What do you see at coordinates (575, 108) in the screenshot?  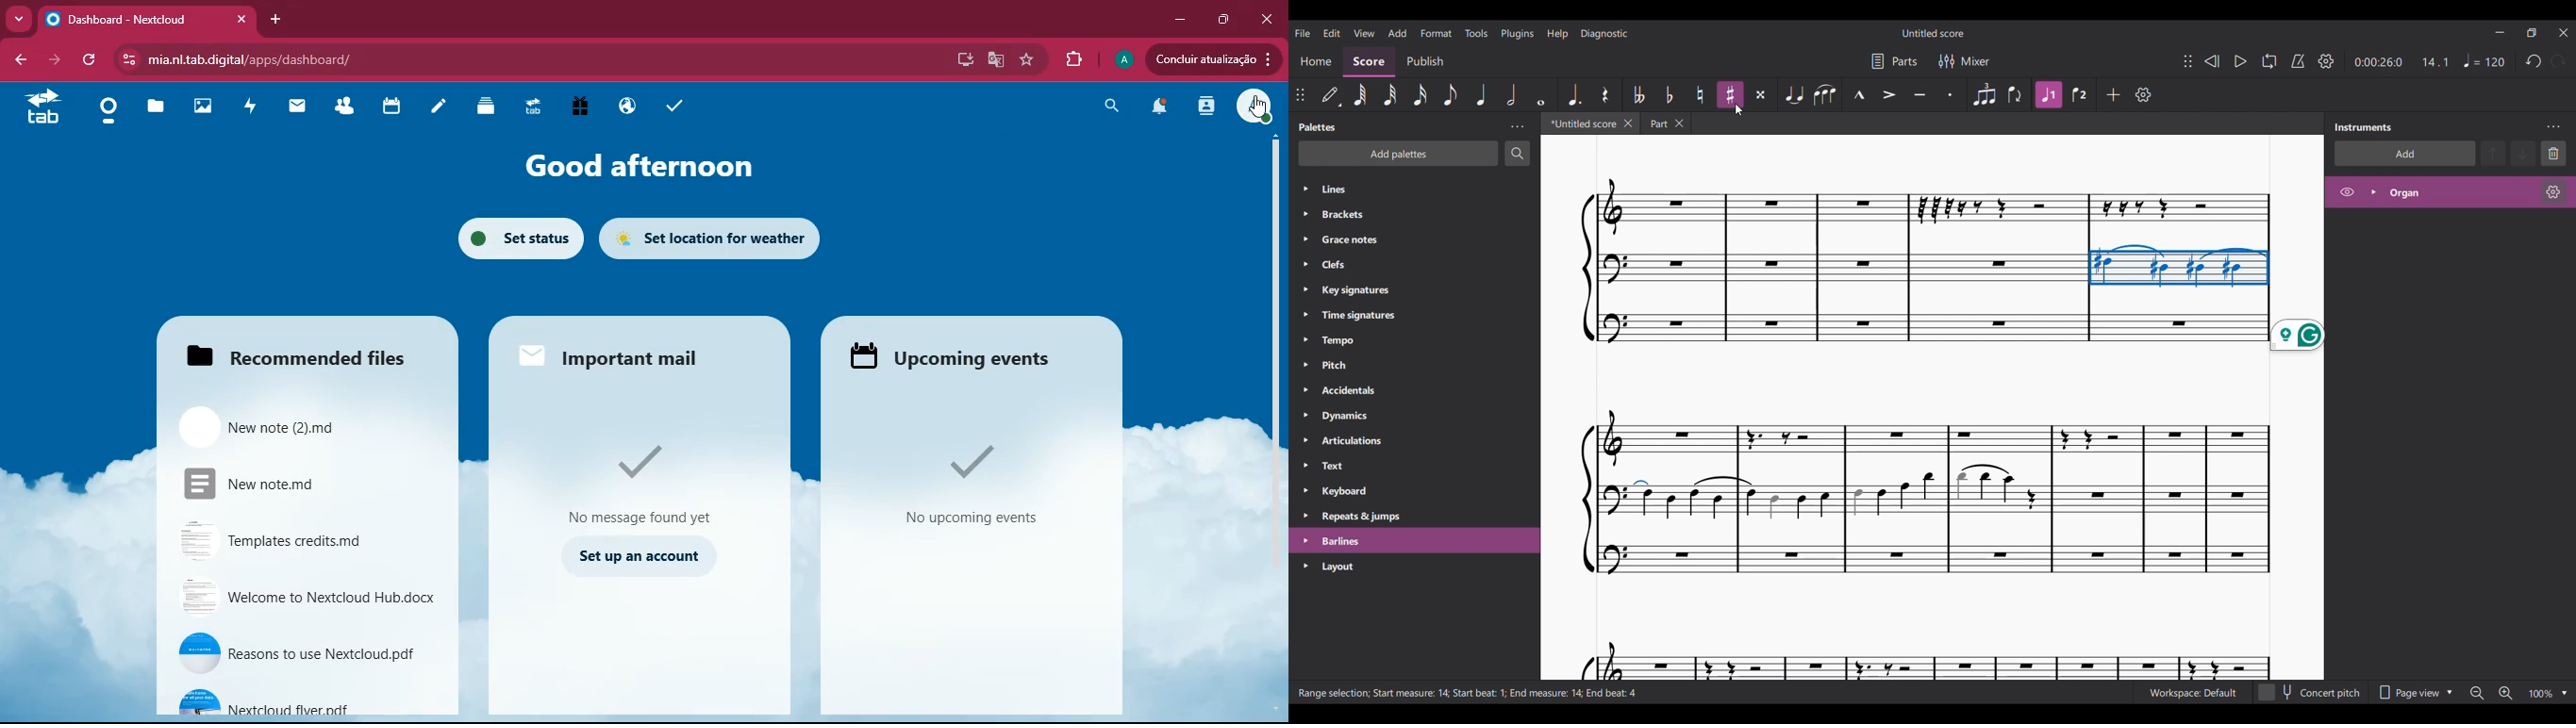 I see `gift` at bounding box center [575, 108].